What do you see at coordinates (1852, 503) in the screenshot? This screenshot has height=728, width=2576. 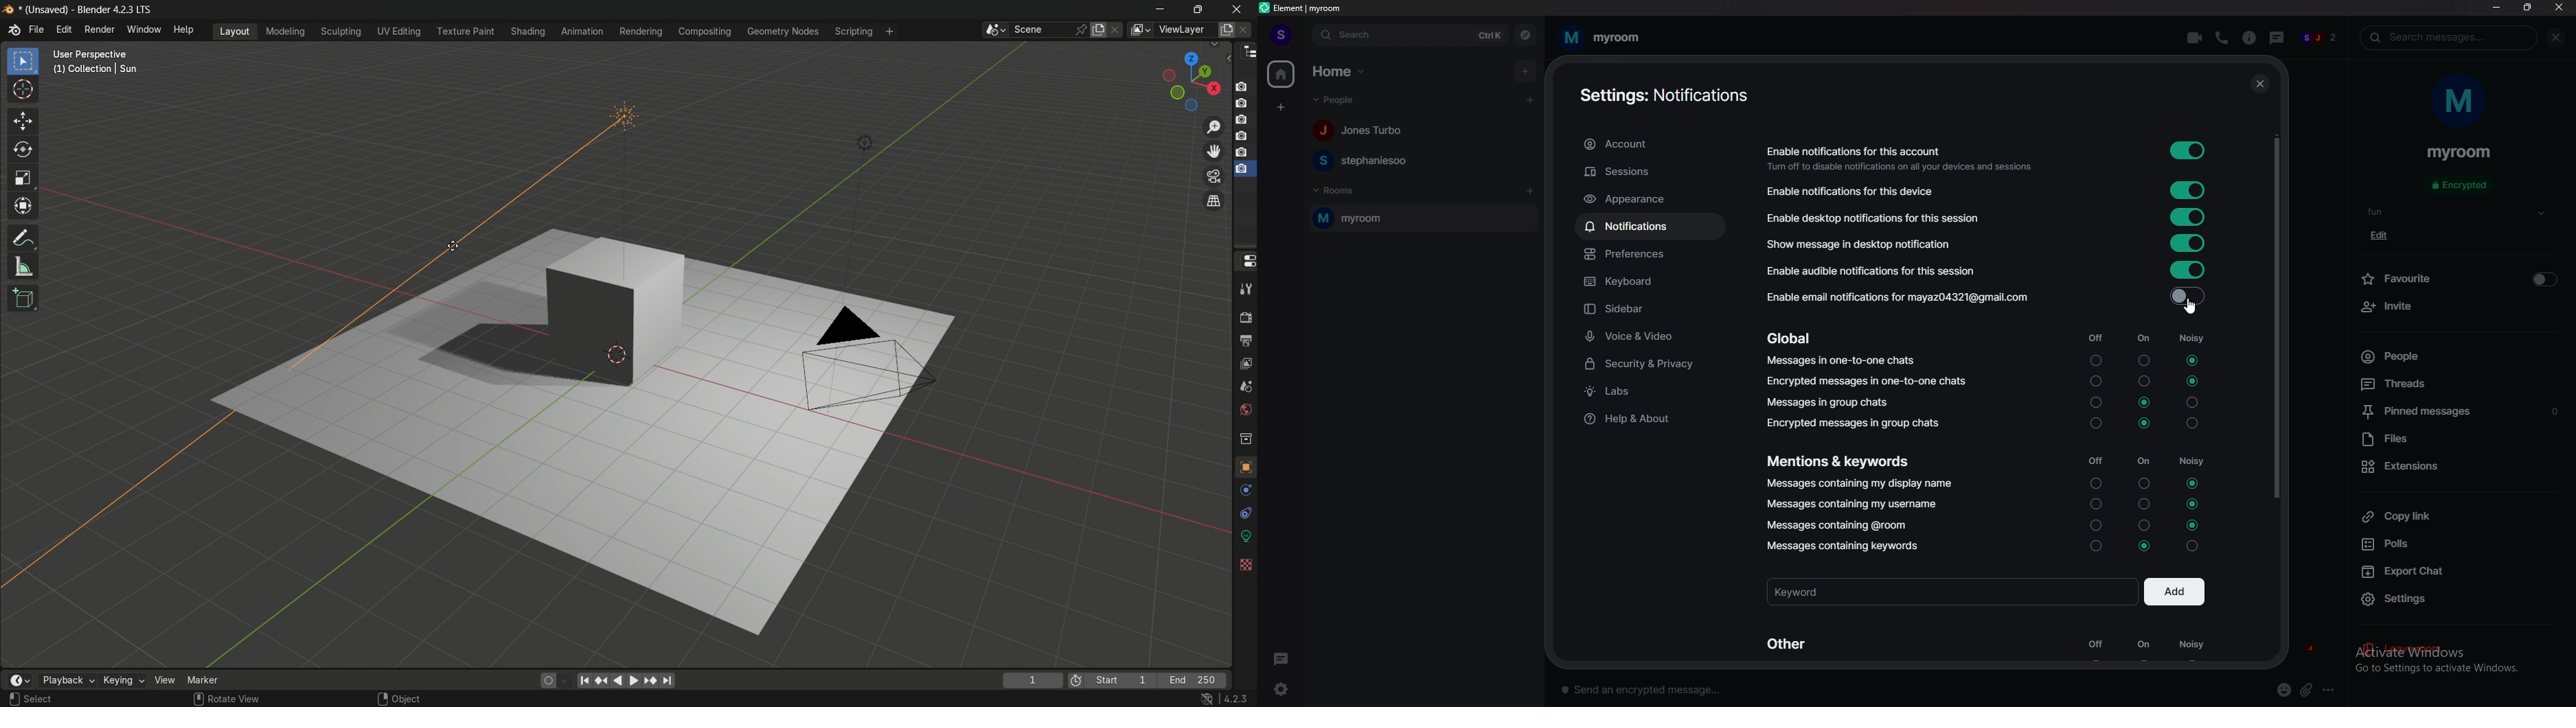 I see `messages containing my username` at bounding box center [1852, 503].